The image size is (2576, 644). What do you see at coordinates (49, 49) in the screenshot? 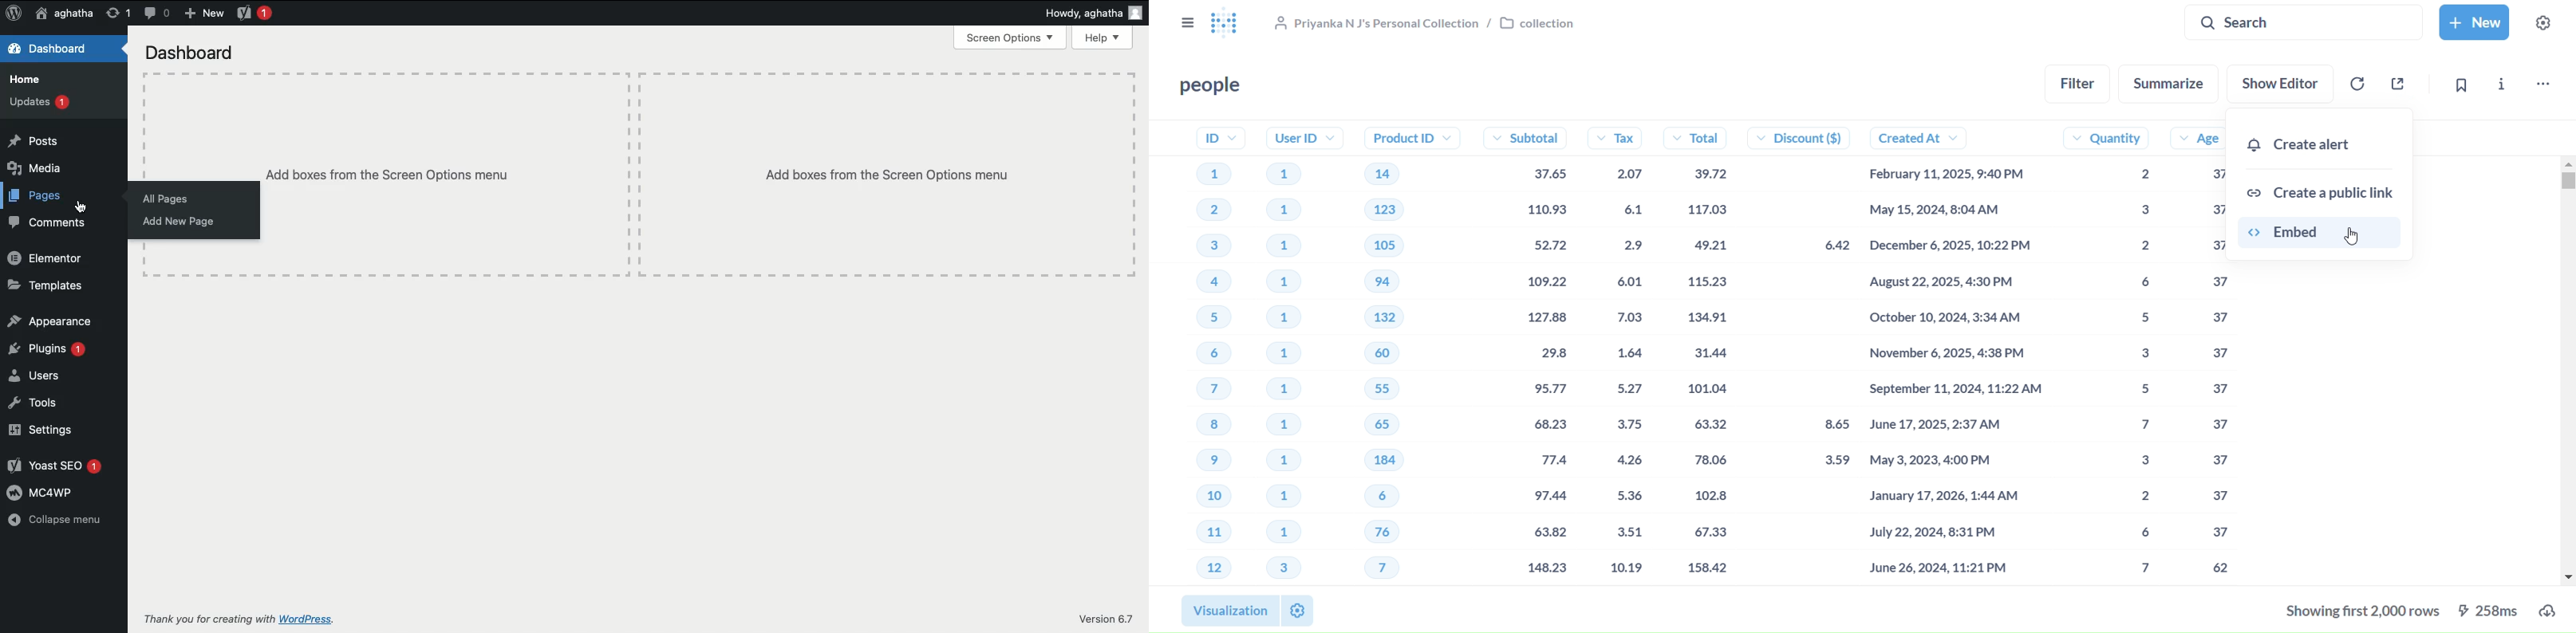
I see `Dashboard` at bounding box center [49, 49].